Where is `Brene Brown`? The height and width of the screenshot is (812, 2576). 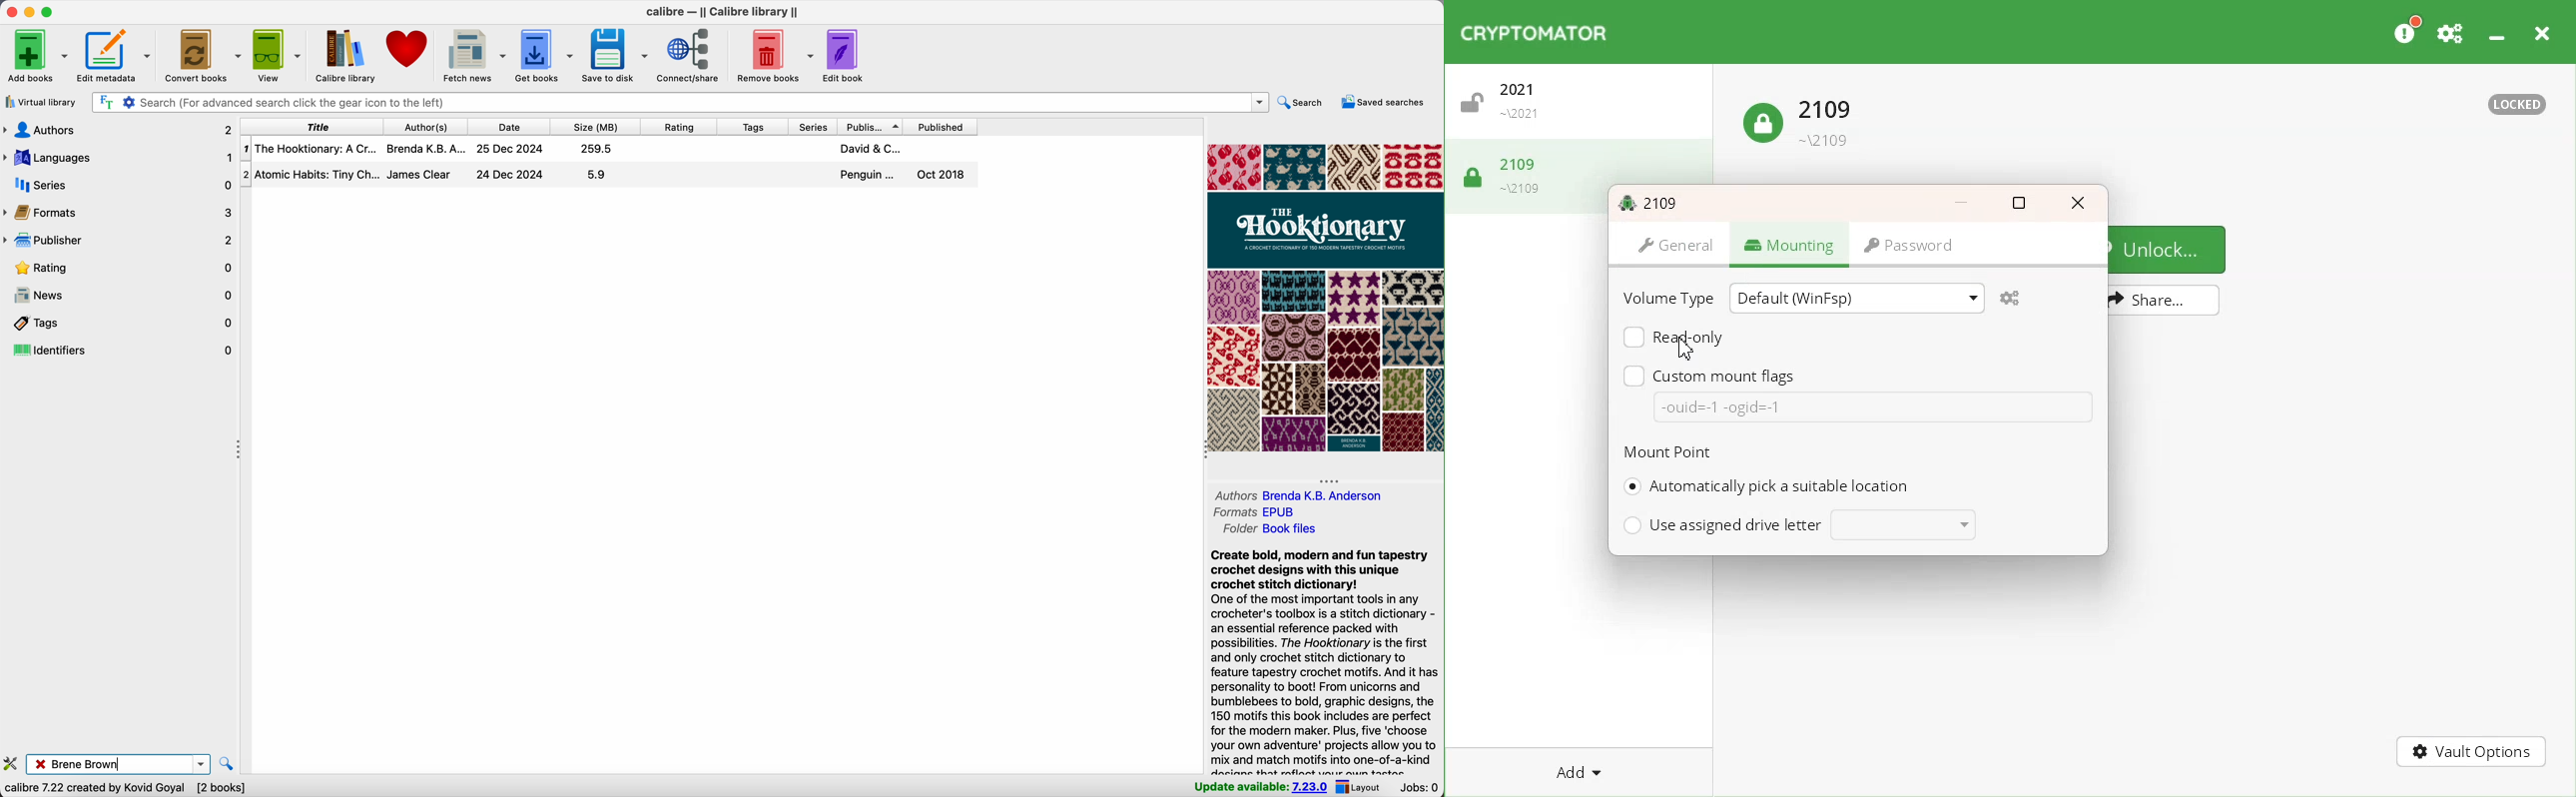 Brene Brown is located at coordinates (119, 763).